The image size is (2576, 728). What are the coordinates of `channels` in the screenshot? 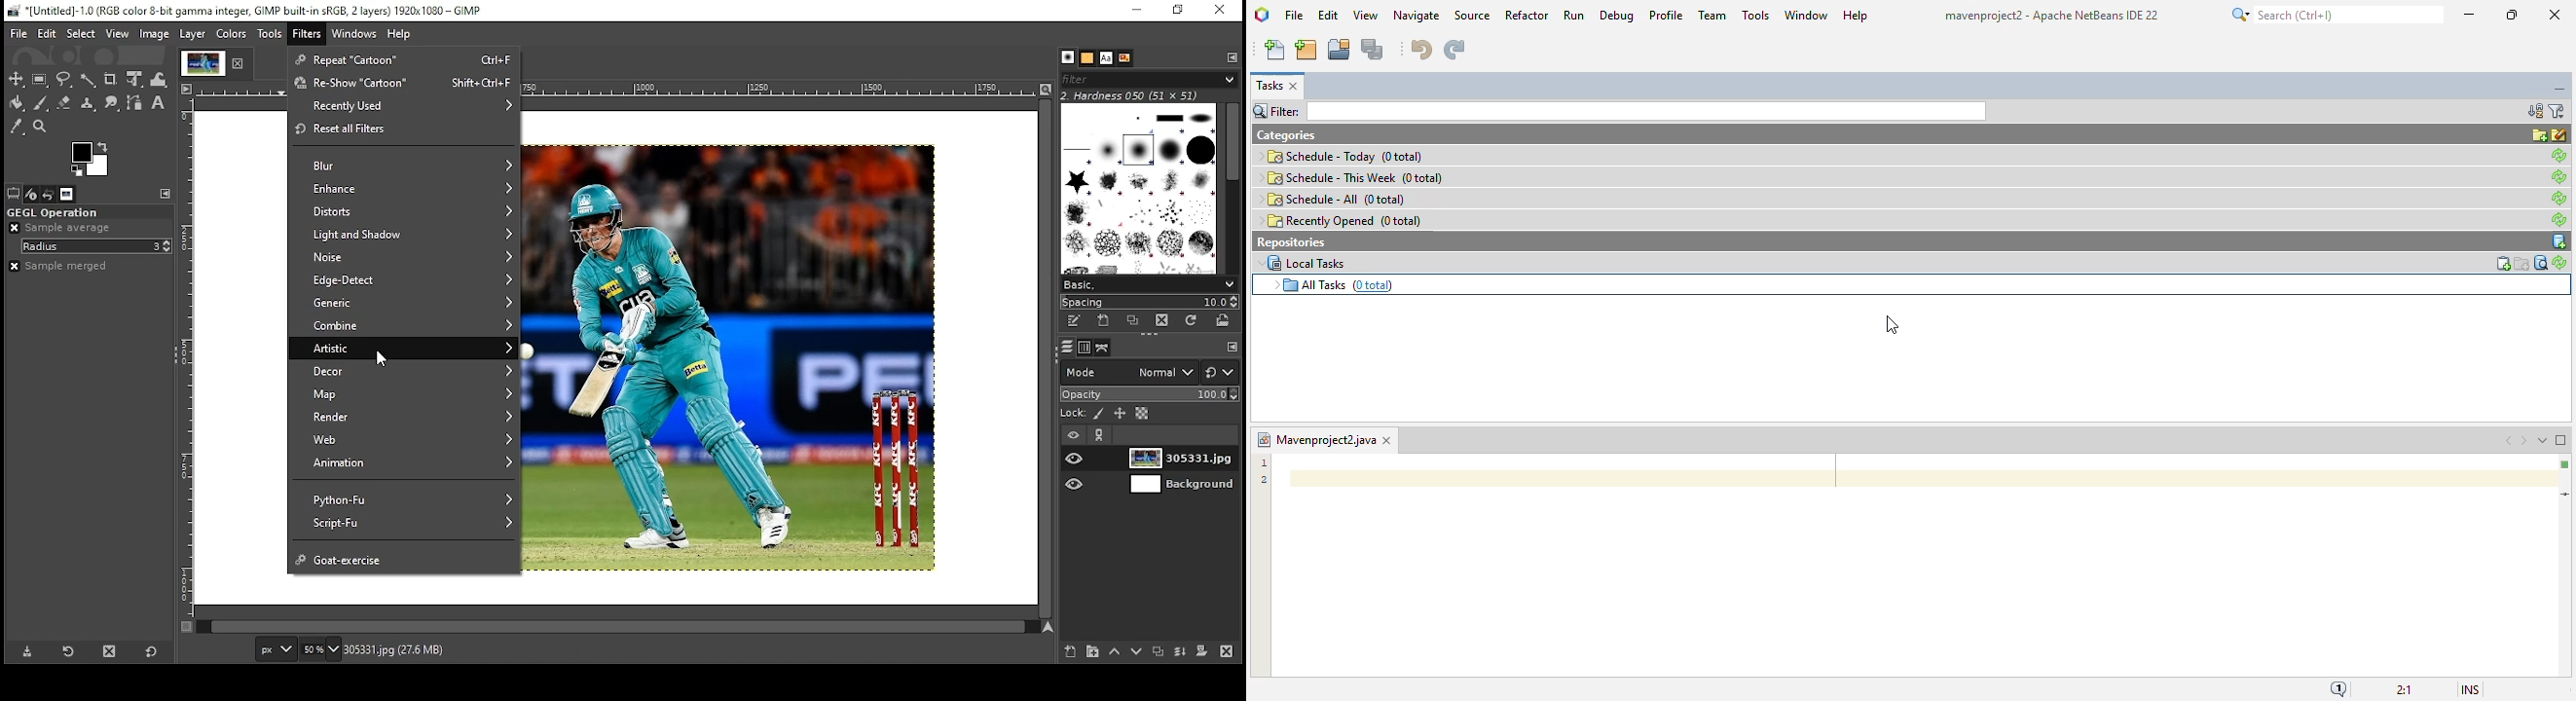 It's located at (1086, 349).